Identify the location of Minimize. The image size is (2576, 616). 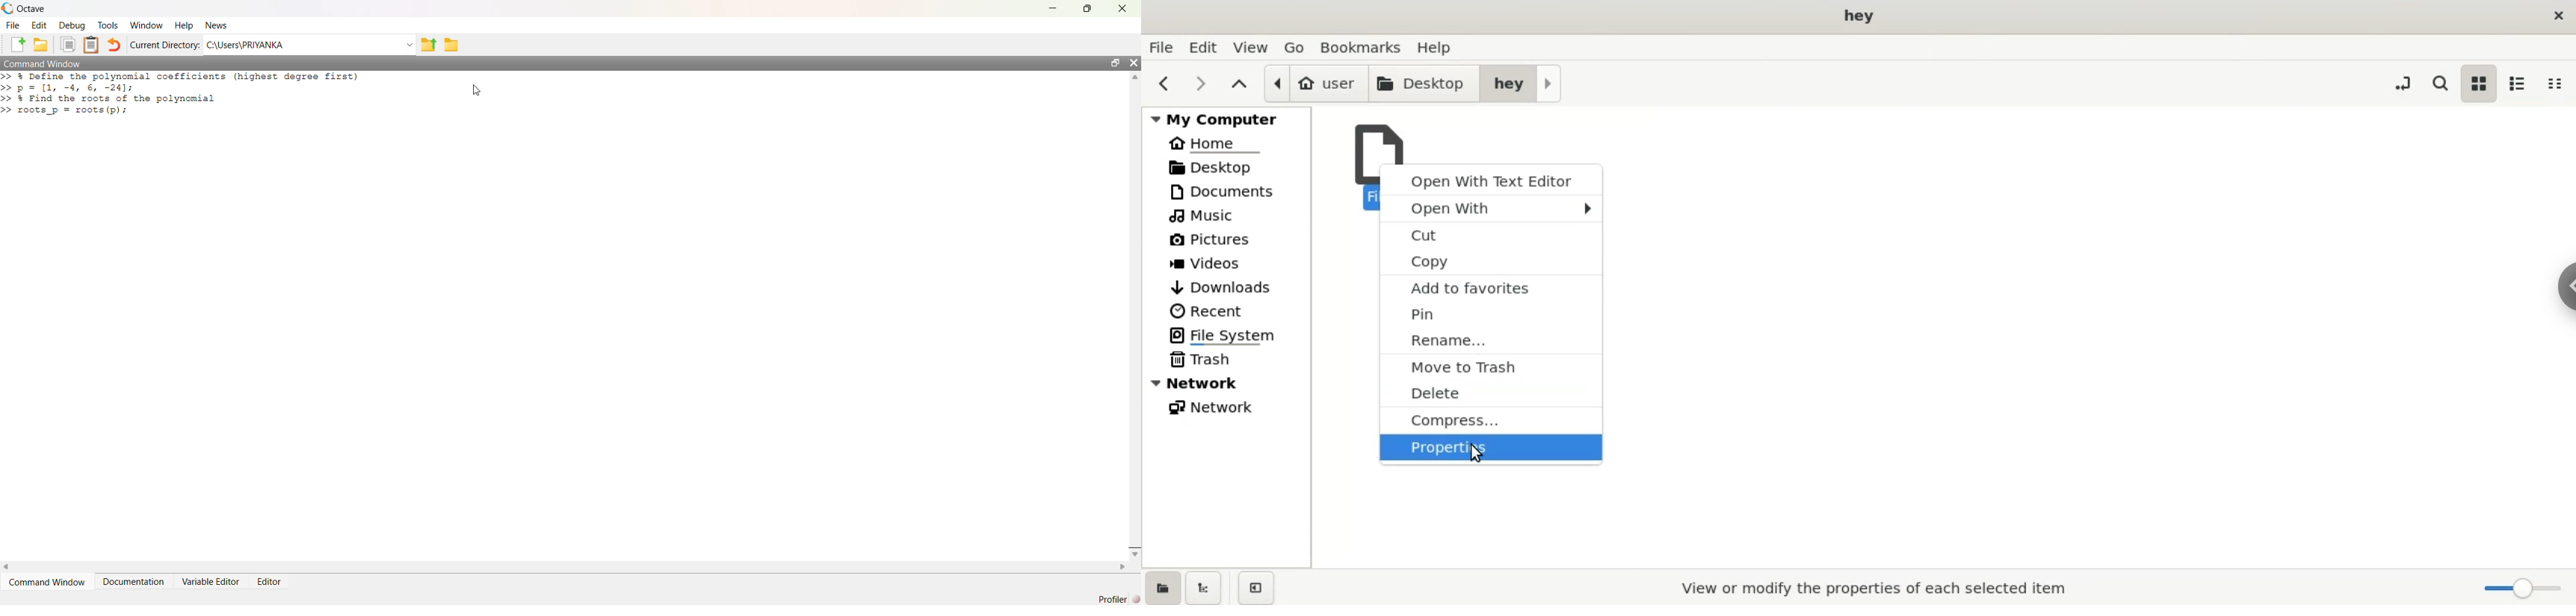
(1055, 7).